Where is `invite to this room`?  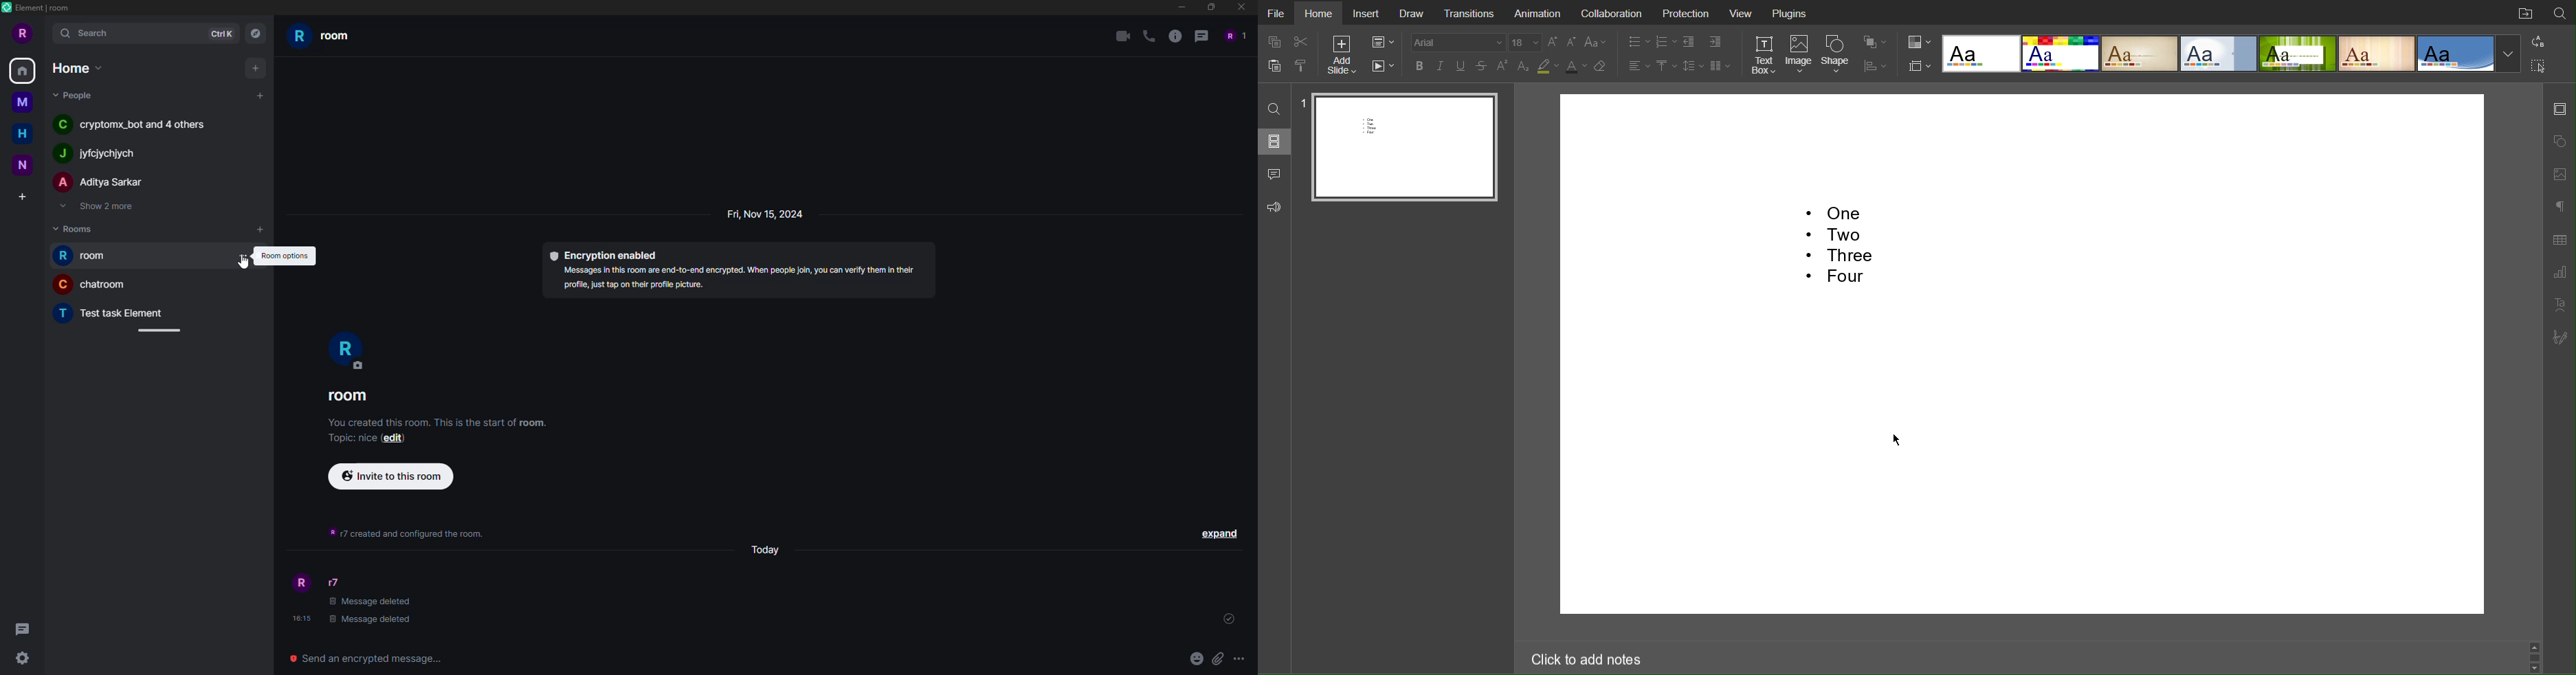 invite to this room is located at coordinates (389, 476).